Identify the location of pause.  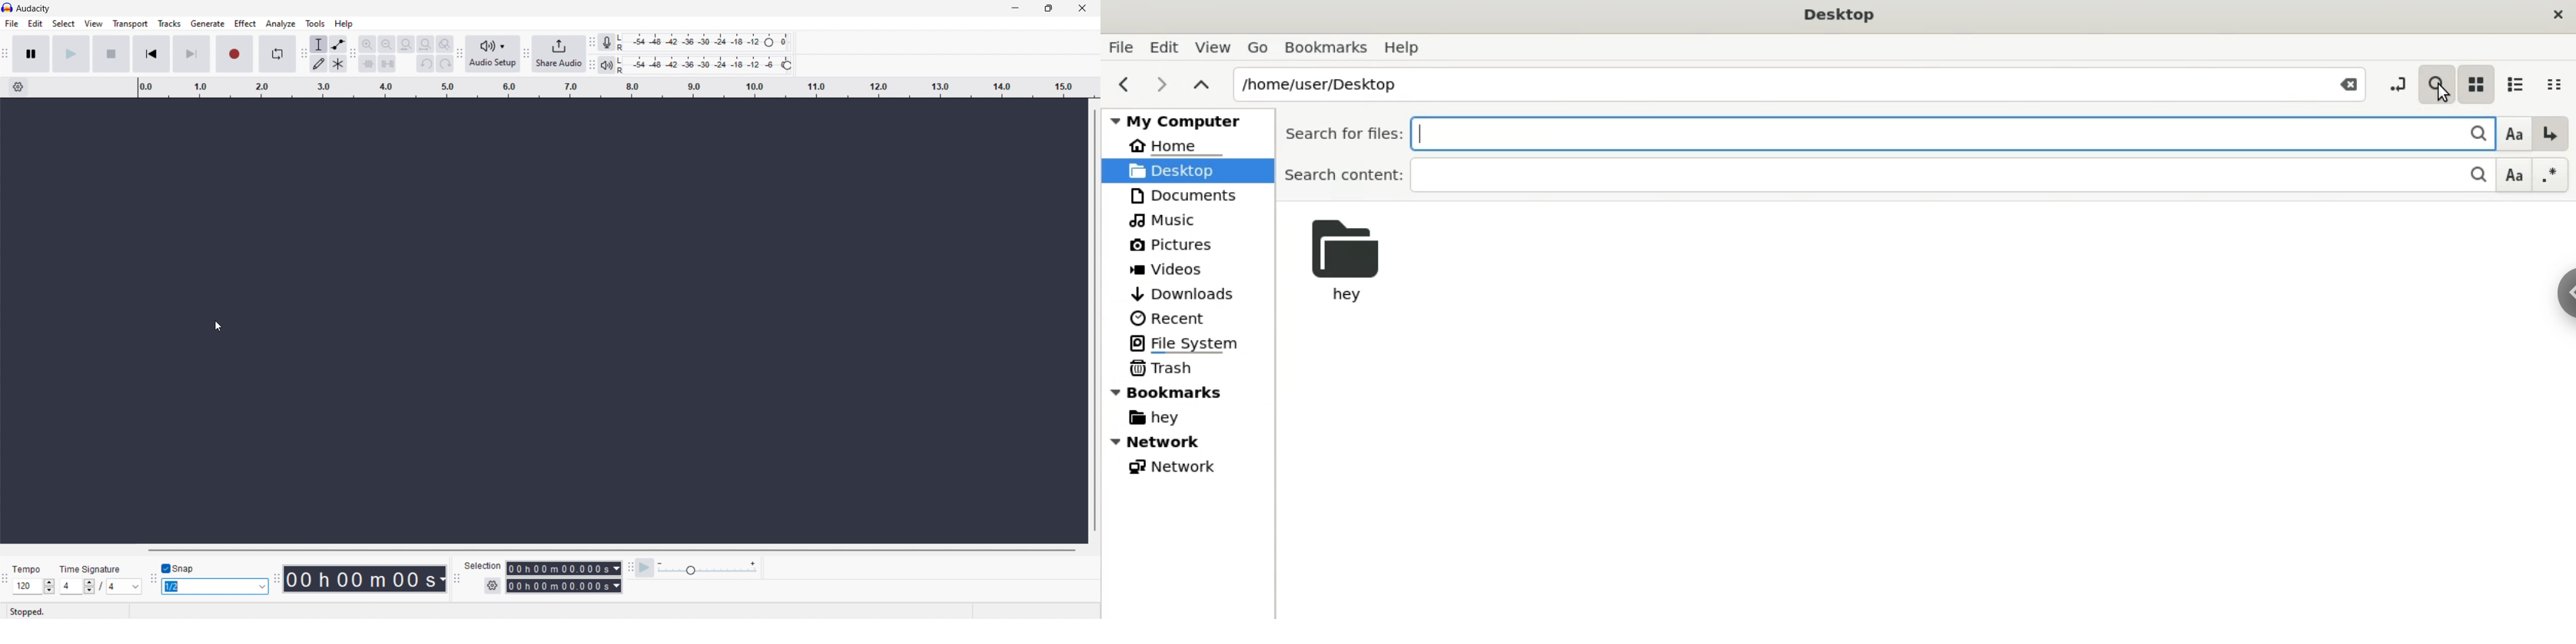
(31, 54).